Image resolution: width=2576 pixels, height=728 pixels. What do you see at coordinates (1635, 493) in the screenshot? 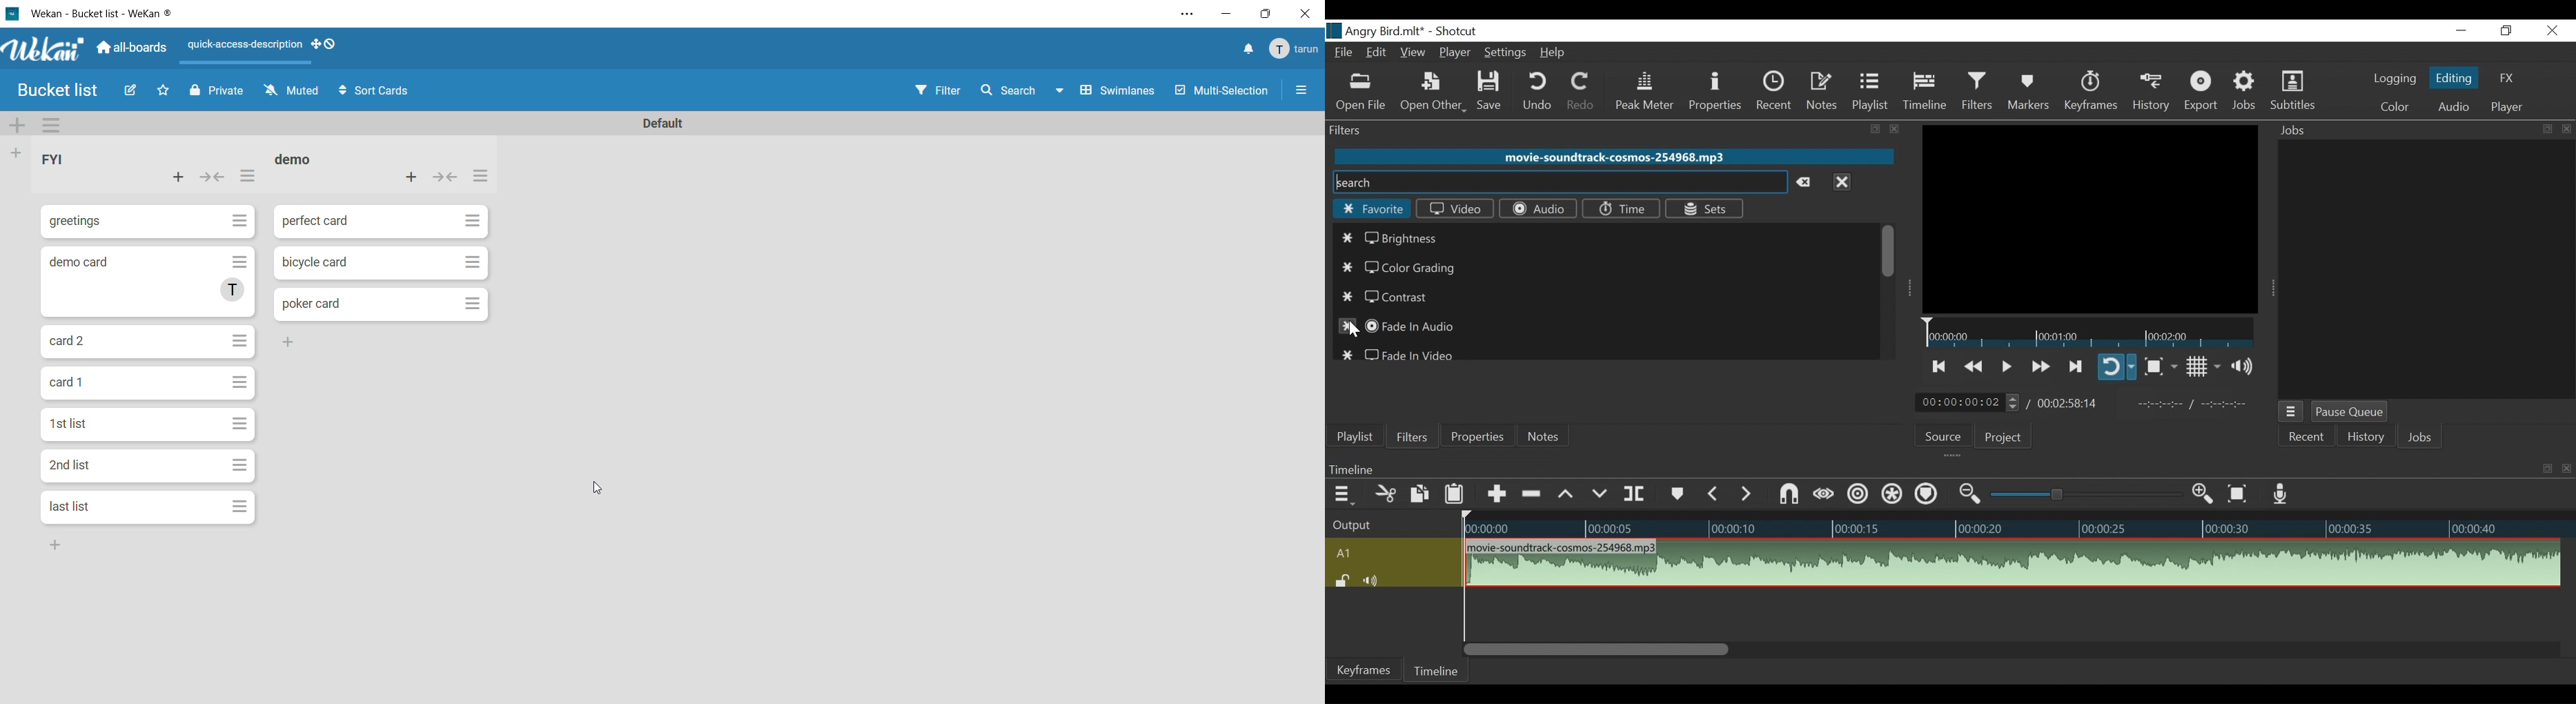
I see `Split at playhead` at bounding box center [1635, 493].